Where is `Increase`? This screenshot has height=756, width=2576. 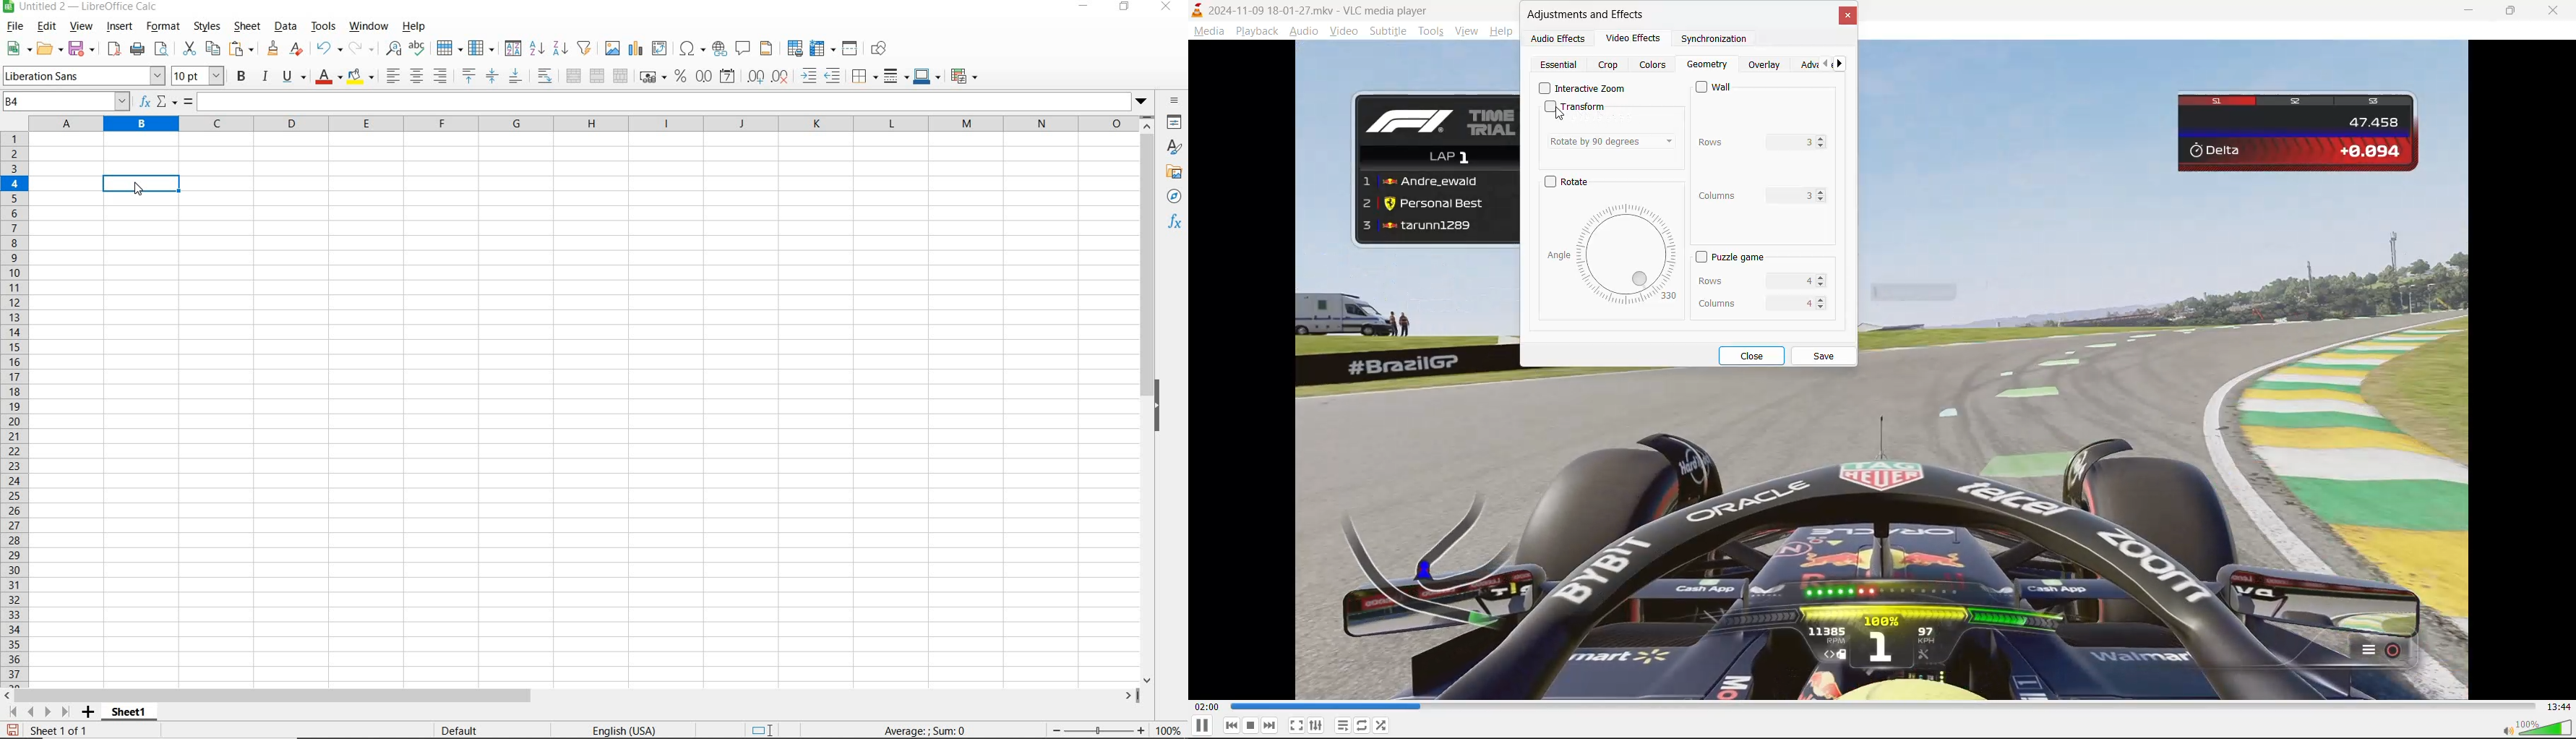
Increase is located at coordinates (1821, 277).